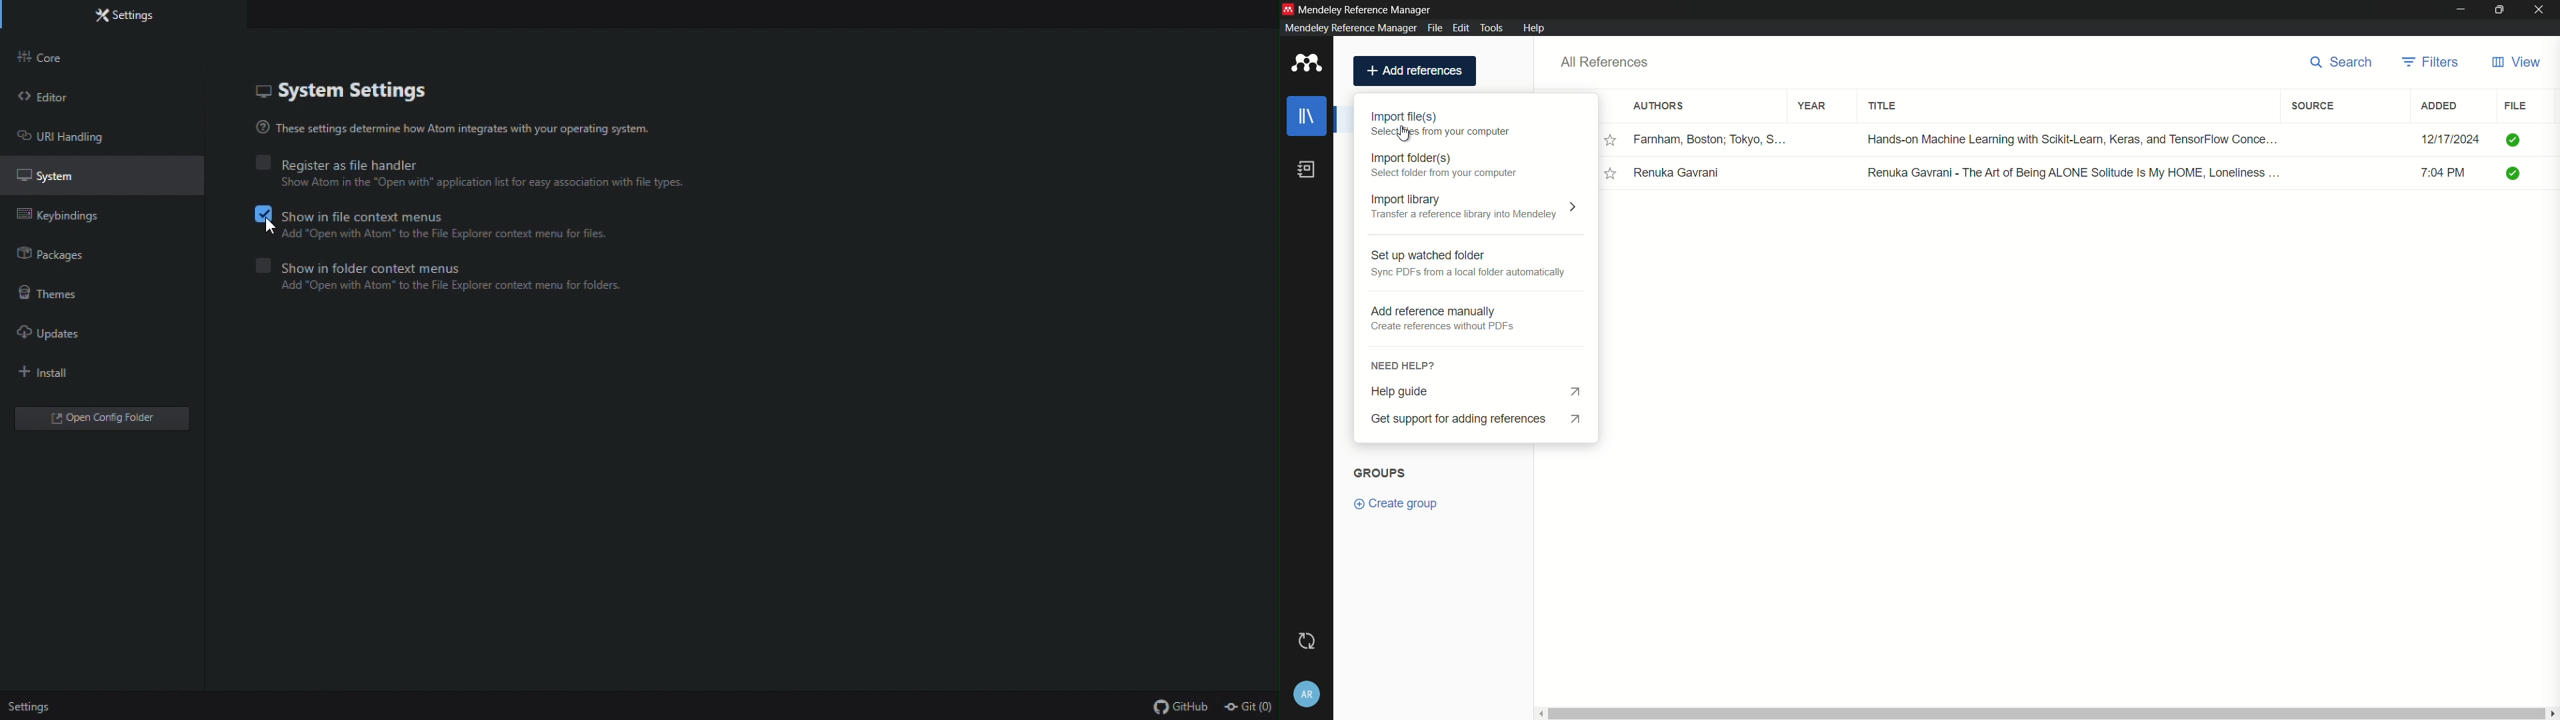 The image size is (2576, 728). I want to click on import folders(s): Transfer a reference library into Mendeley, so click(1445, 165).